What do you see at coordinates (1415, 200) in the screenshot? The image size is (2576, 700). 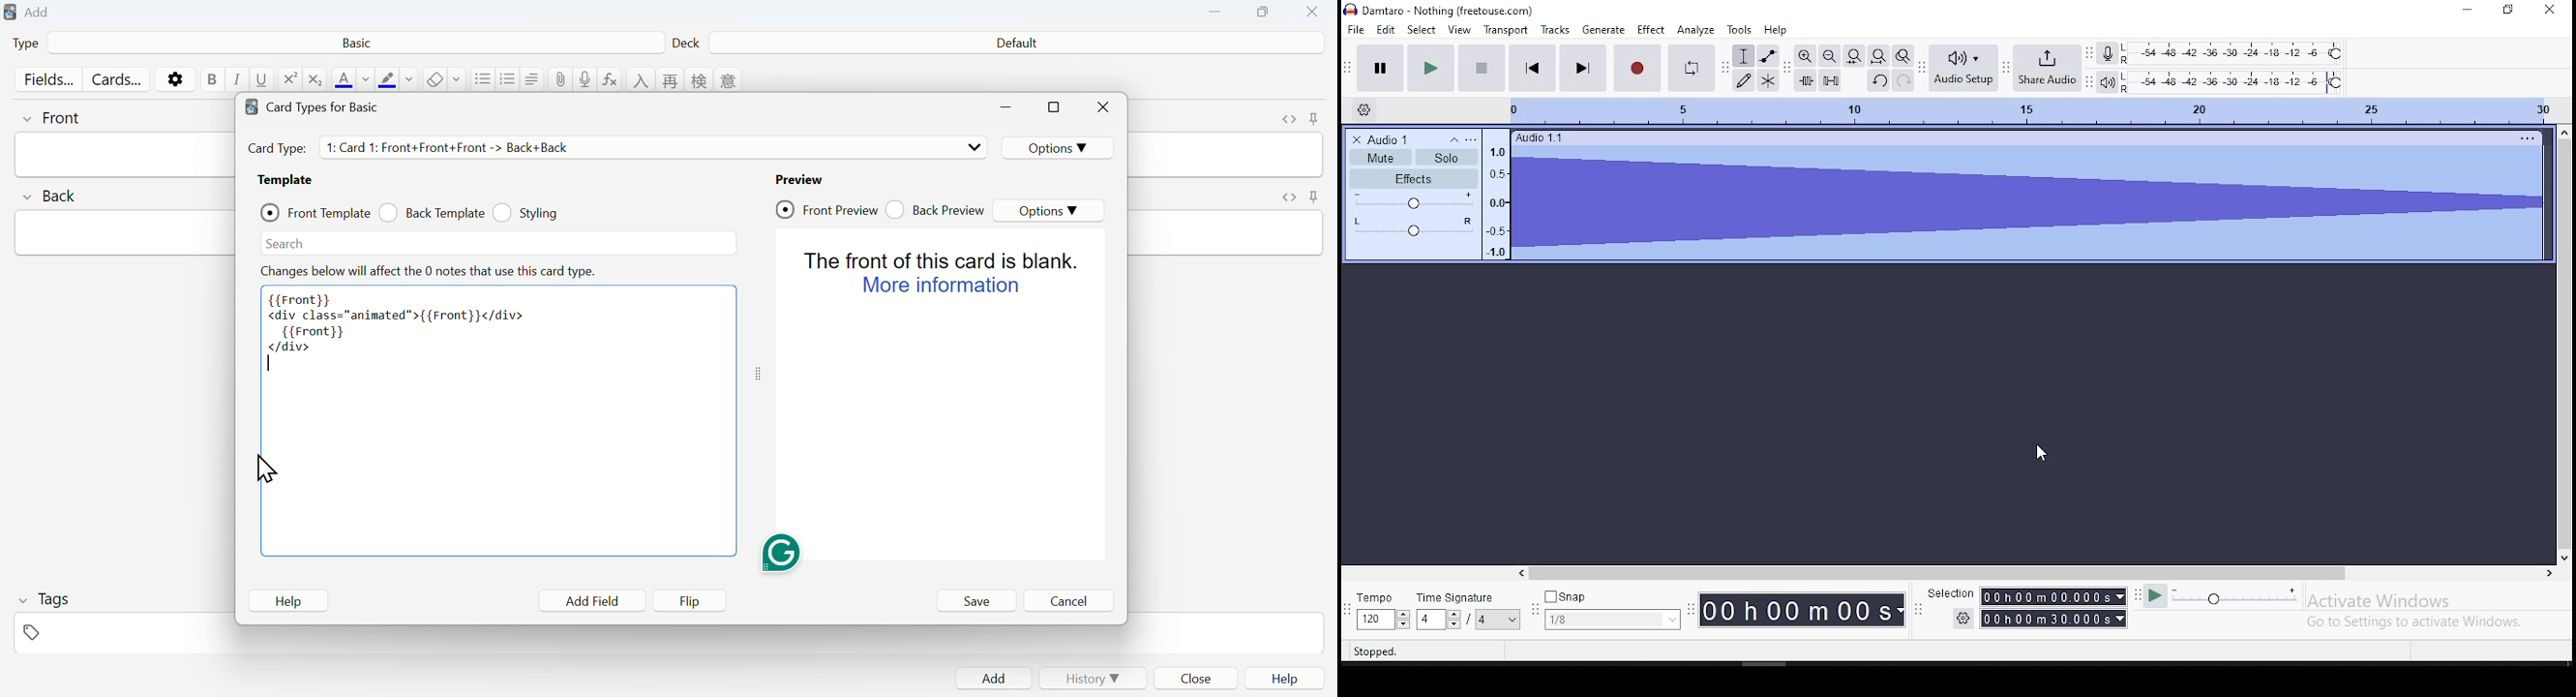 I see `volume` at bounding box center [1415, 200].